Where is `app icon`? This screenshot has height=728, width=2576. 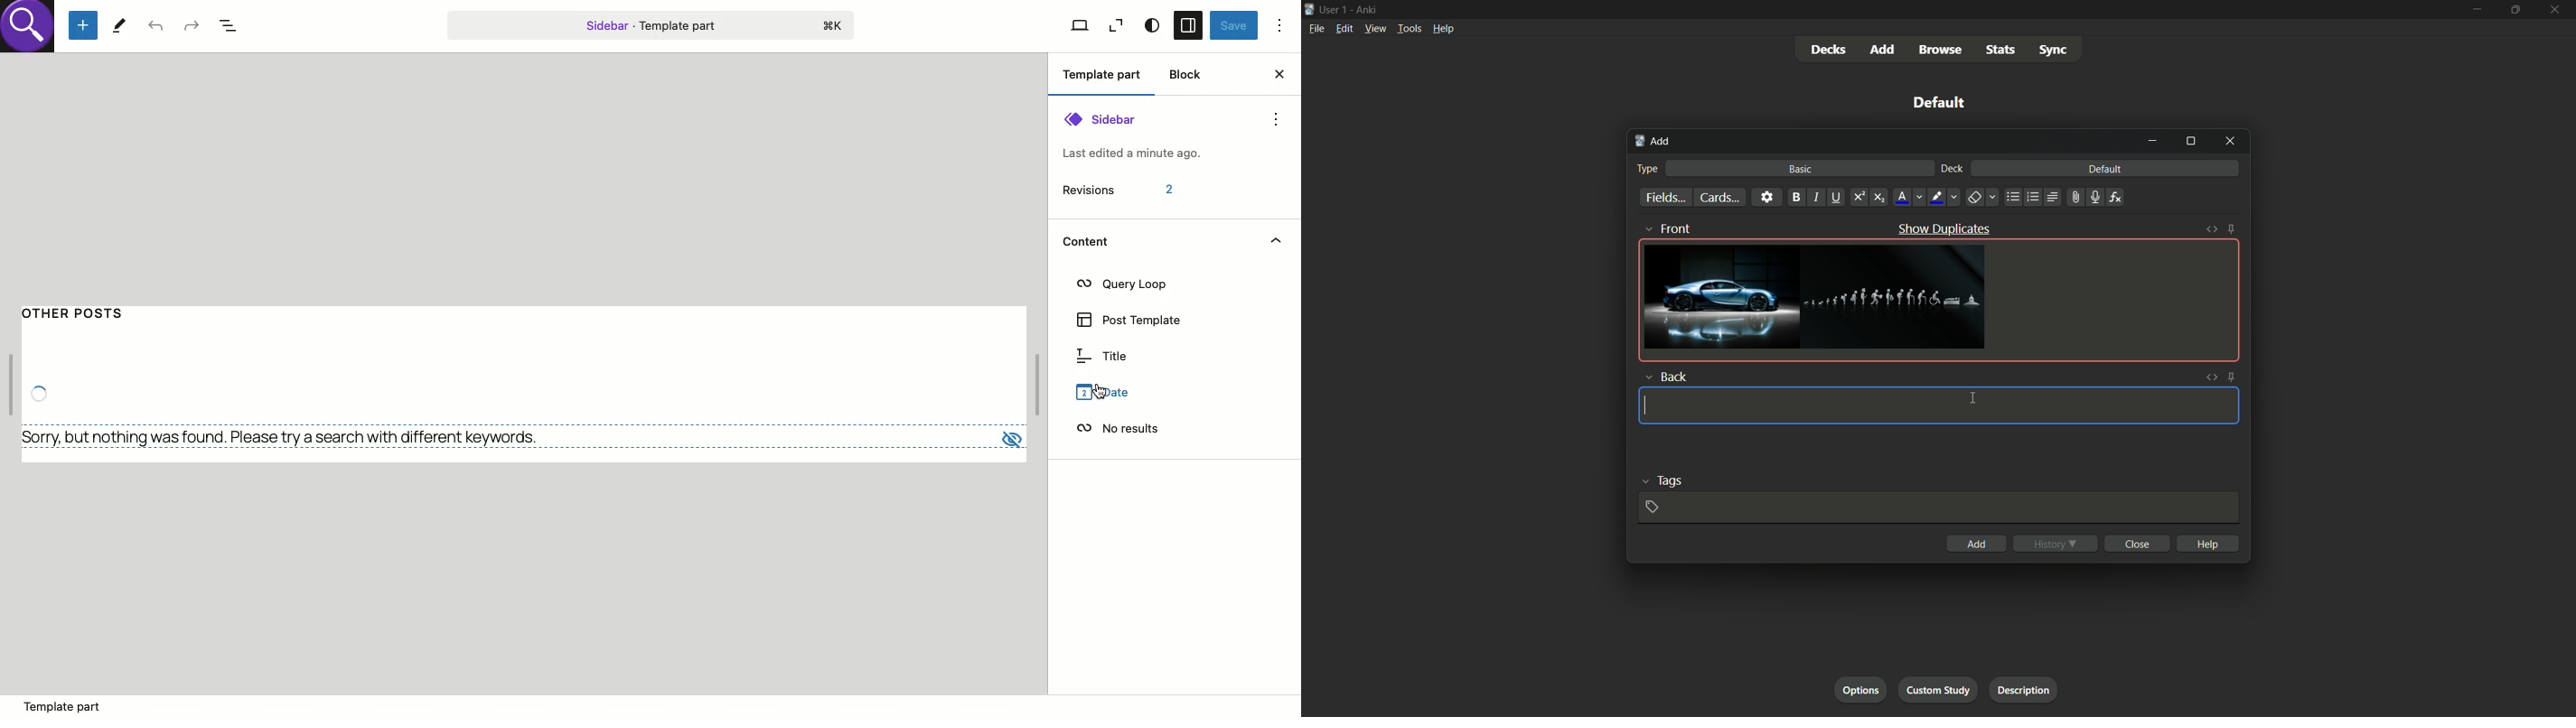 app icon is located at coordinates (1309, 9).